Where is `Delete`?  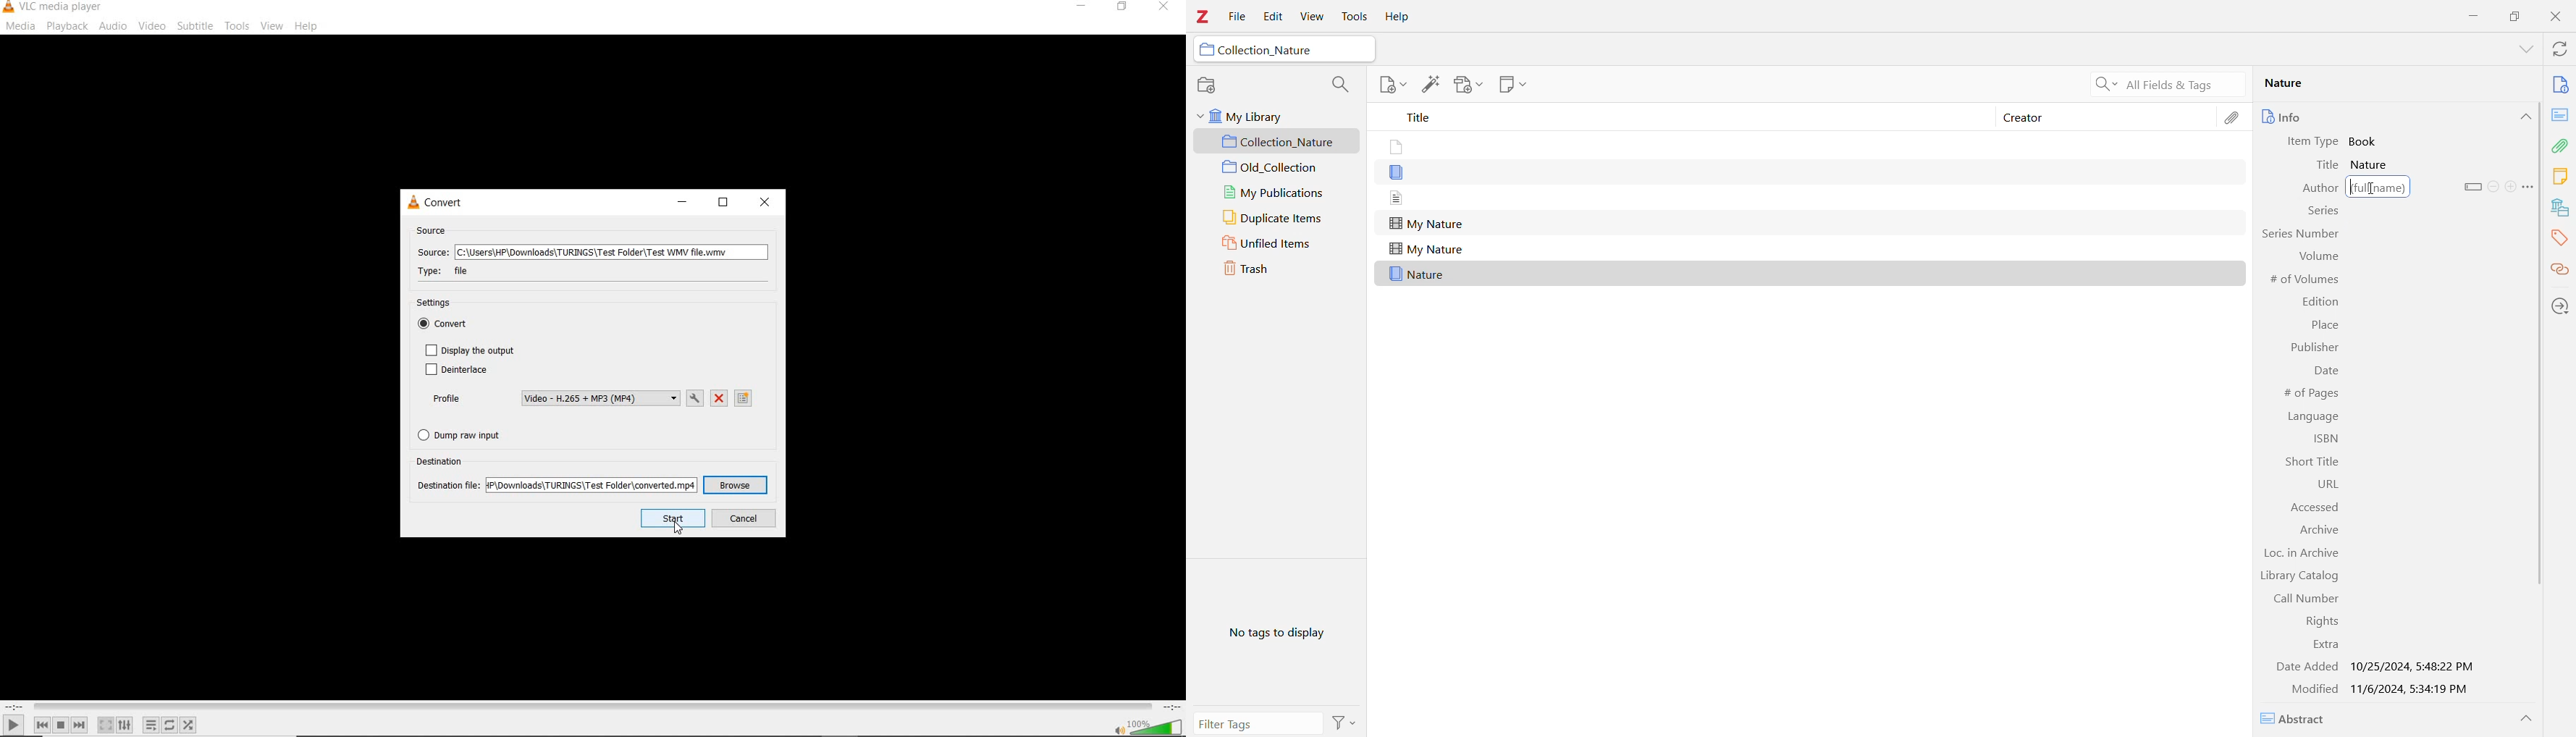
Delete is located at coordinates (2493, 186).